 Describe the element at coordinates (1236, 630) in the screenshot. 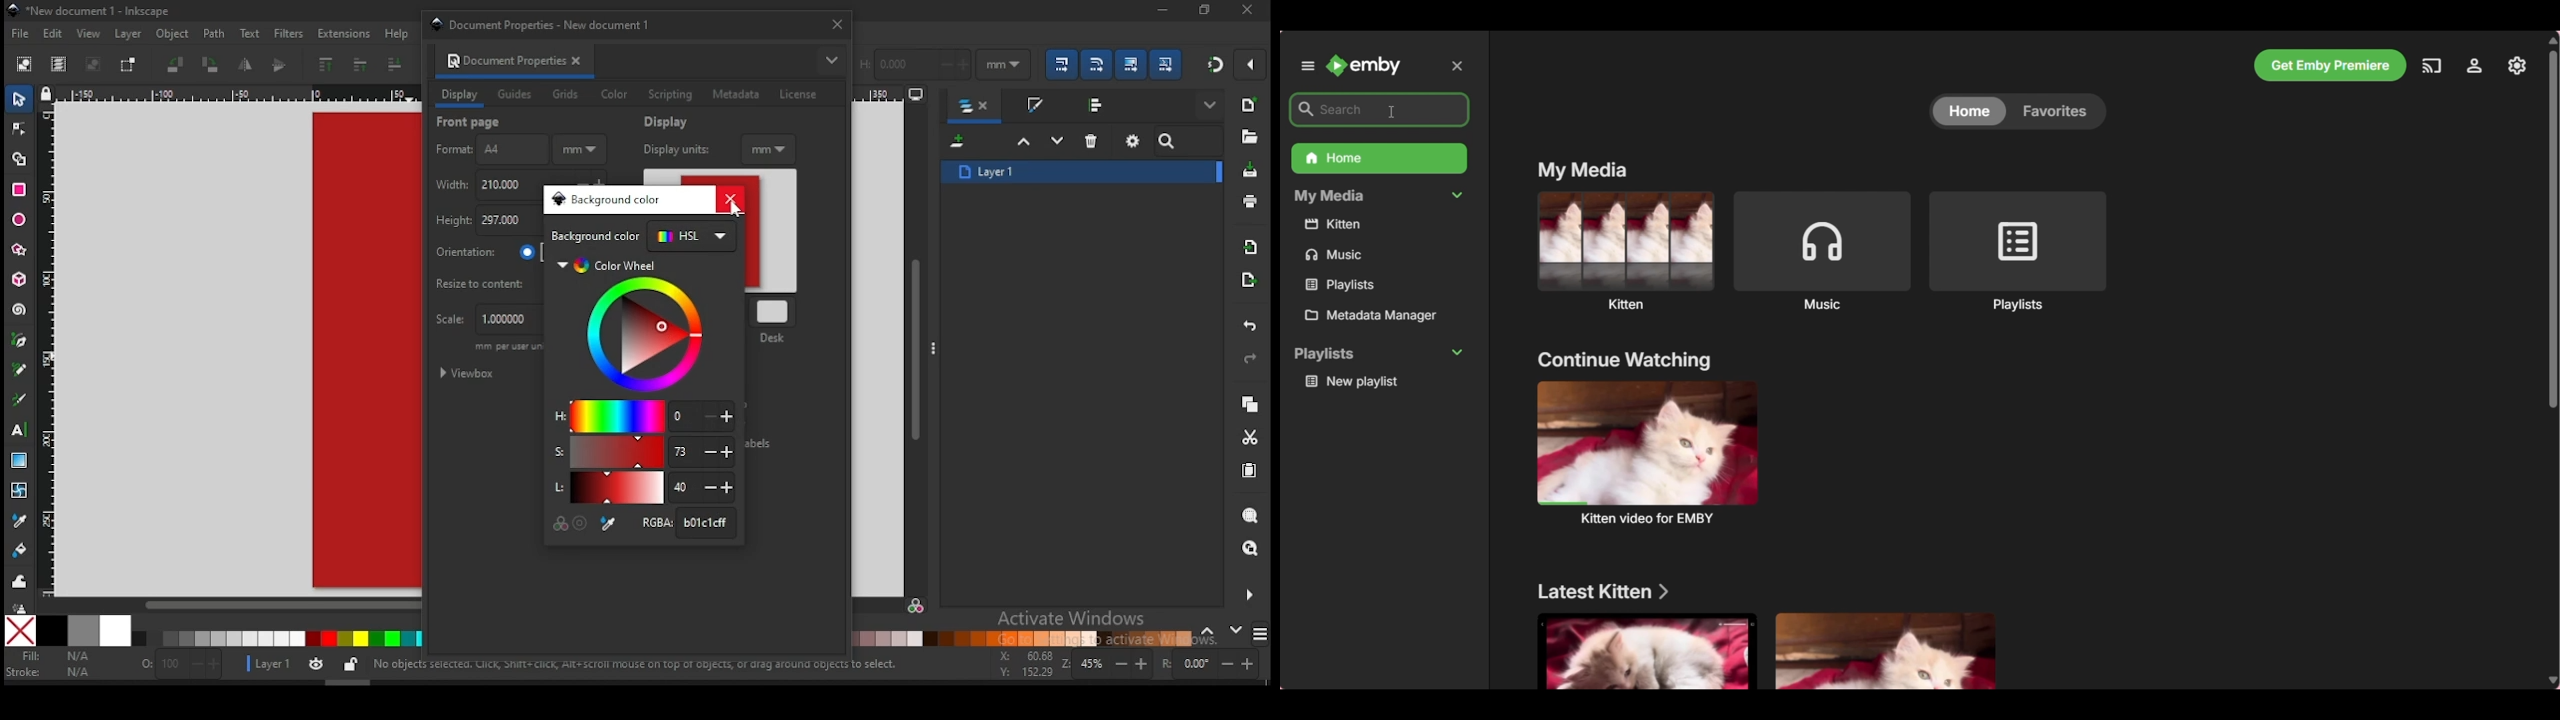

I see `next` at that location.